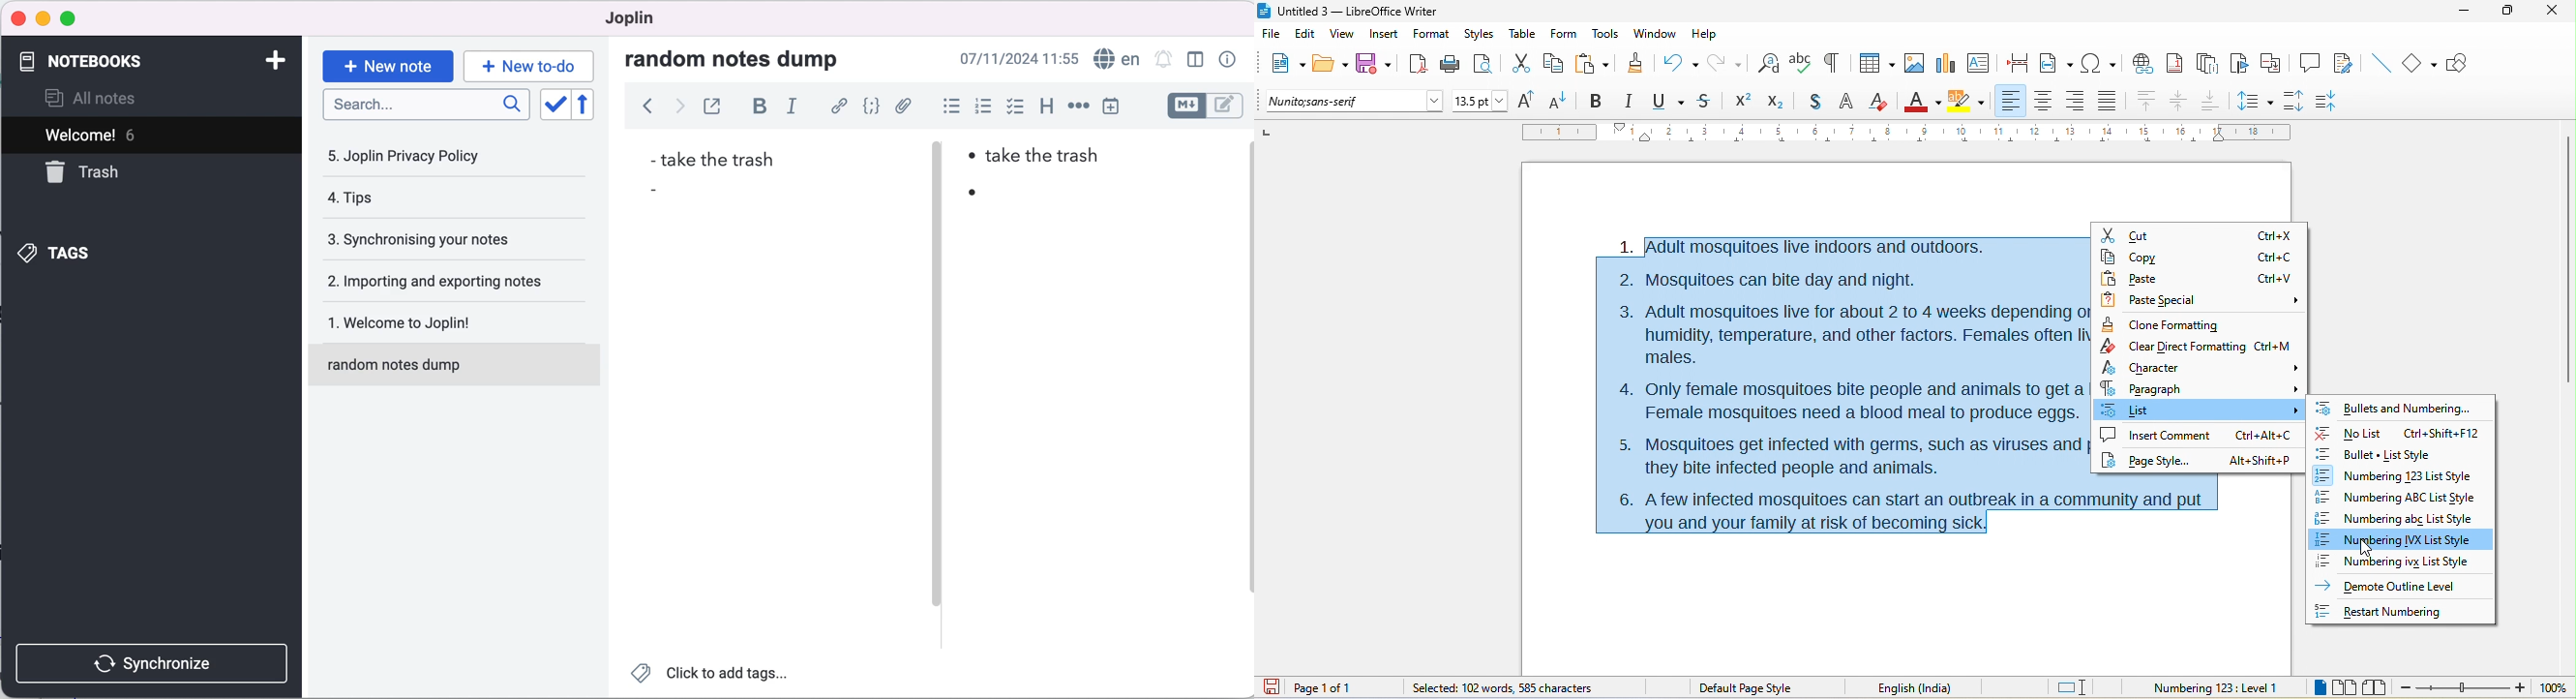 Image resolution: width=2576 pixels, height=700 pixels. What do you see at coordinates (2470, 16) in the screenshot?
I see `minimize` at bounding box center [2470, 16].